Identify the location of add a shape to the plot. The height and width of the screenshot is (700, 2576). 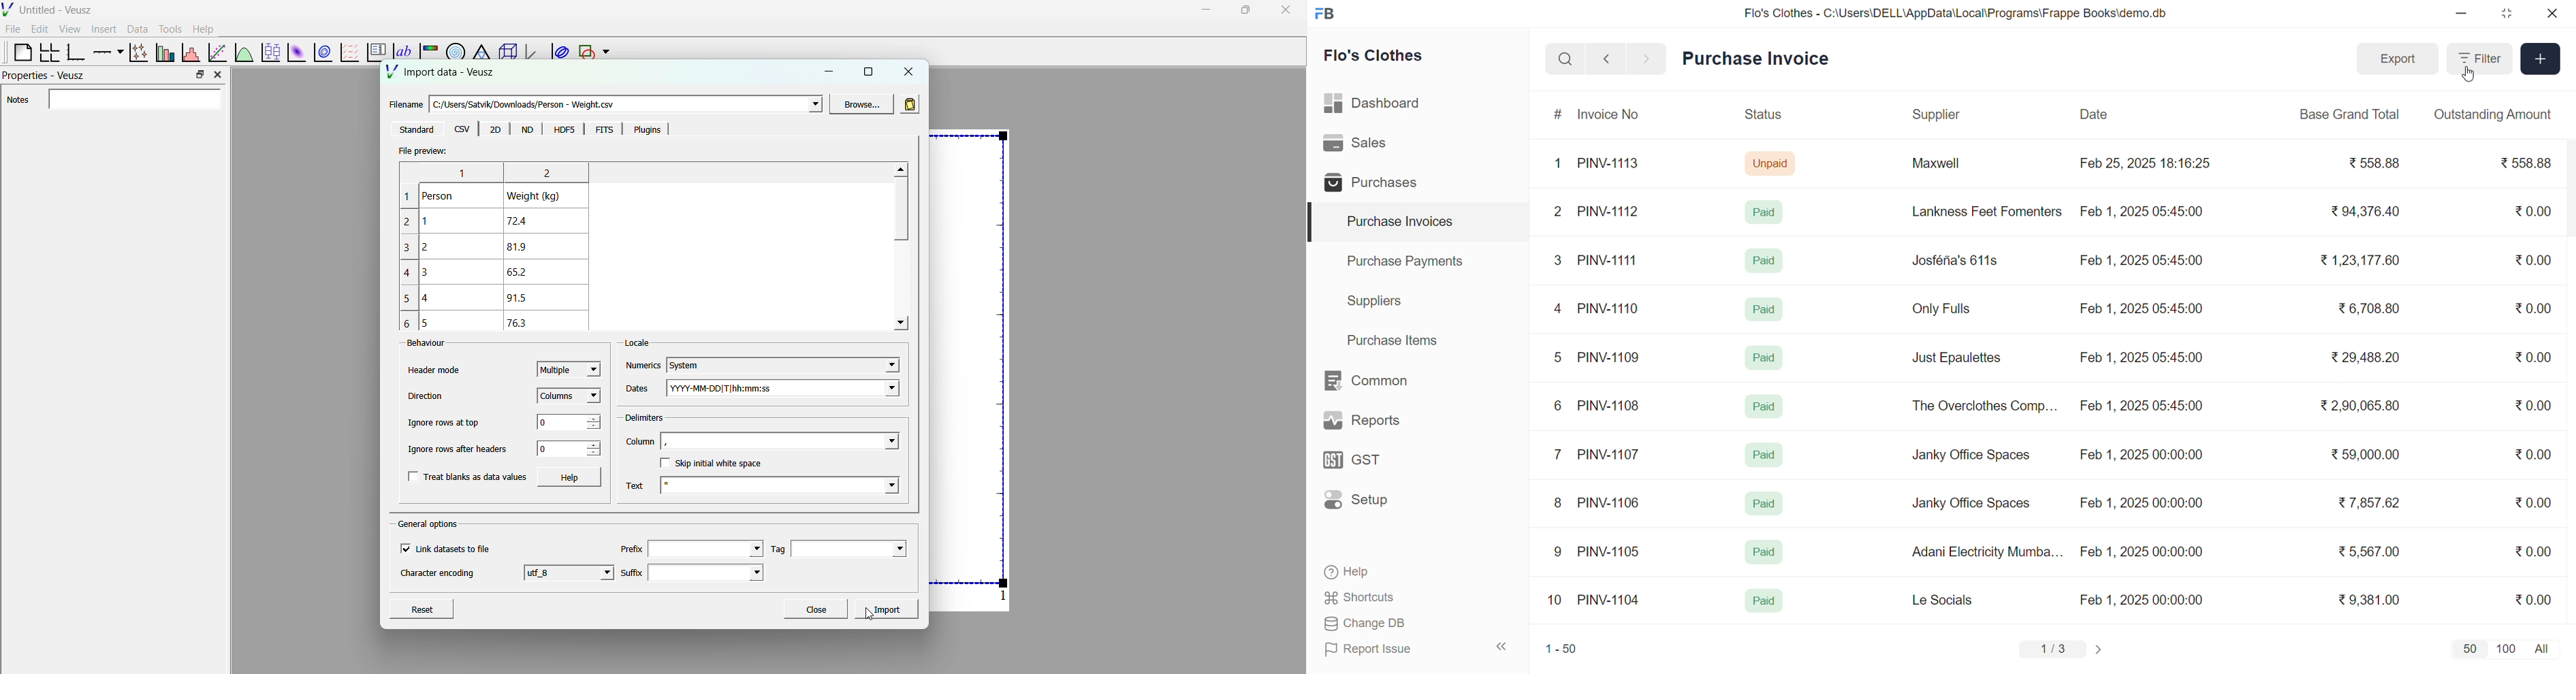
(586, 52).